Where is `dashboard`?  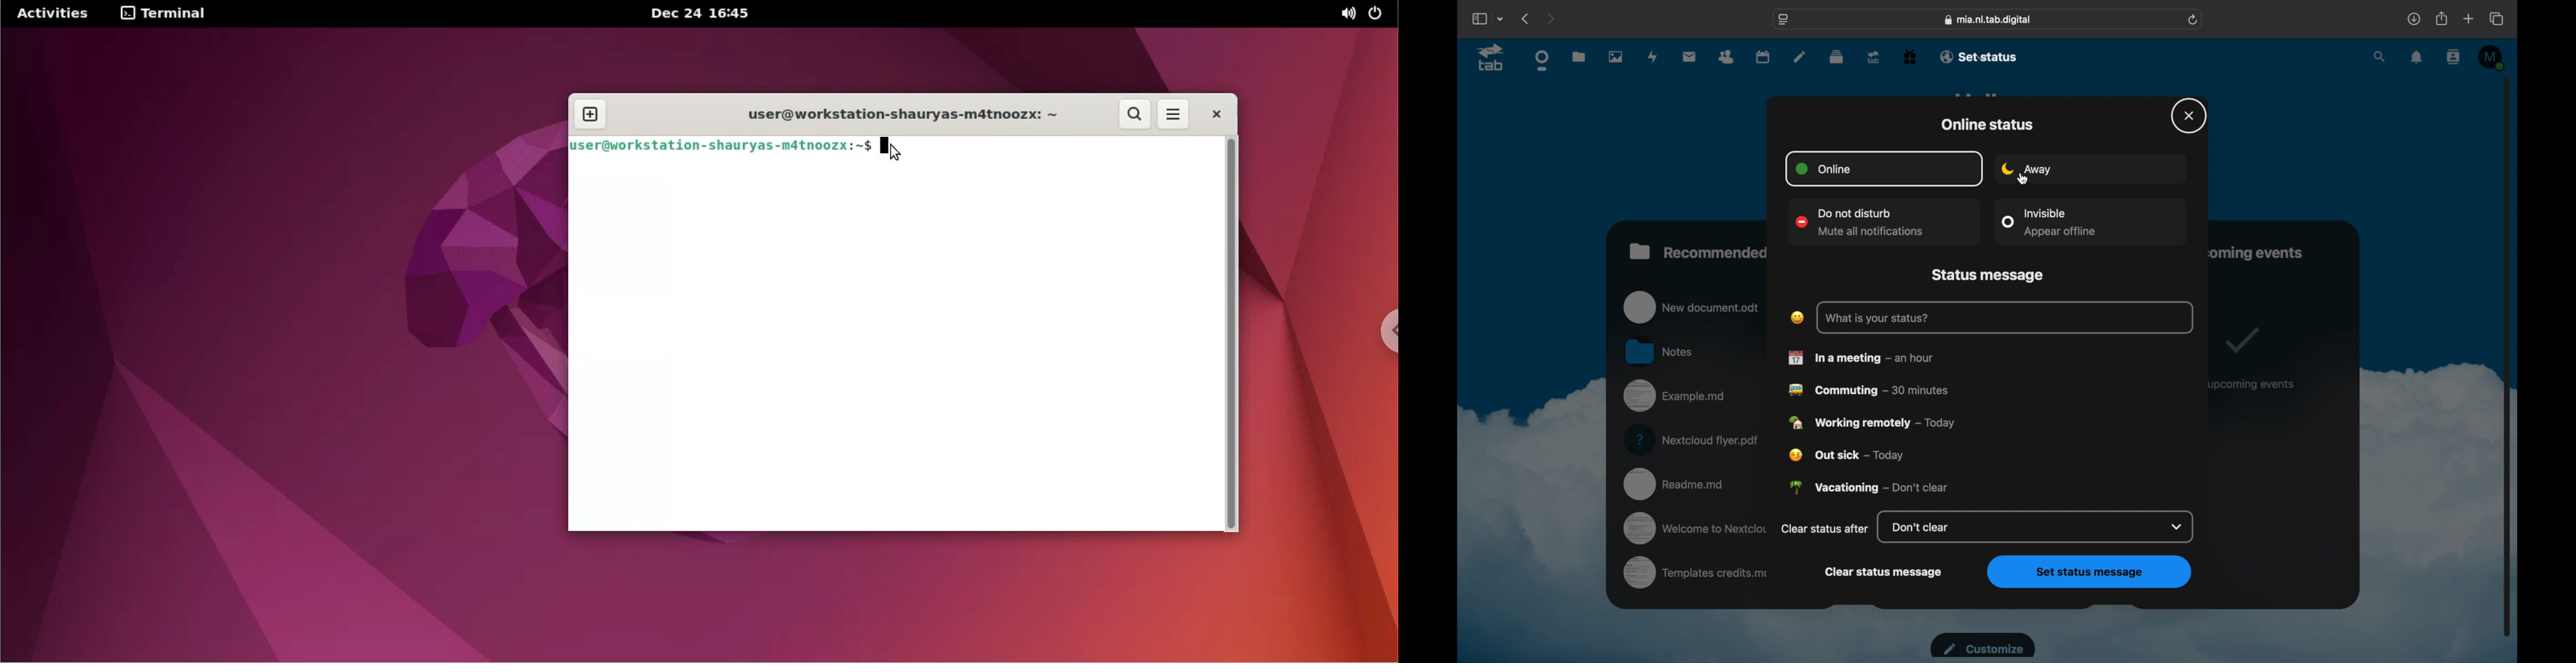
dashboard is located at coordinates (1543, 61).